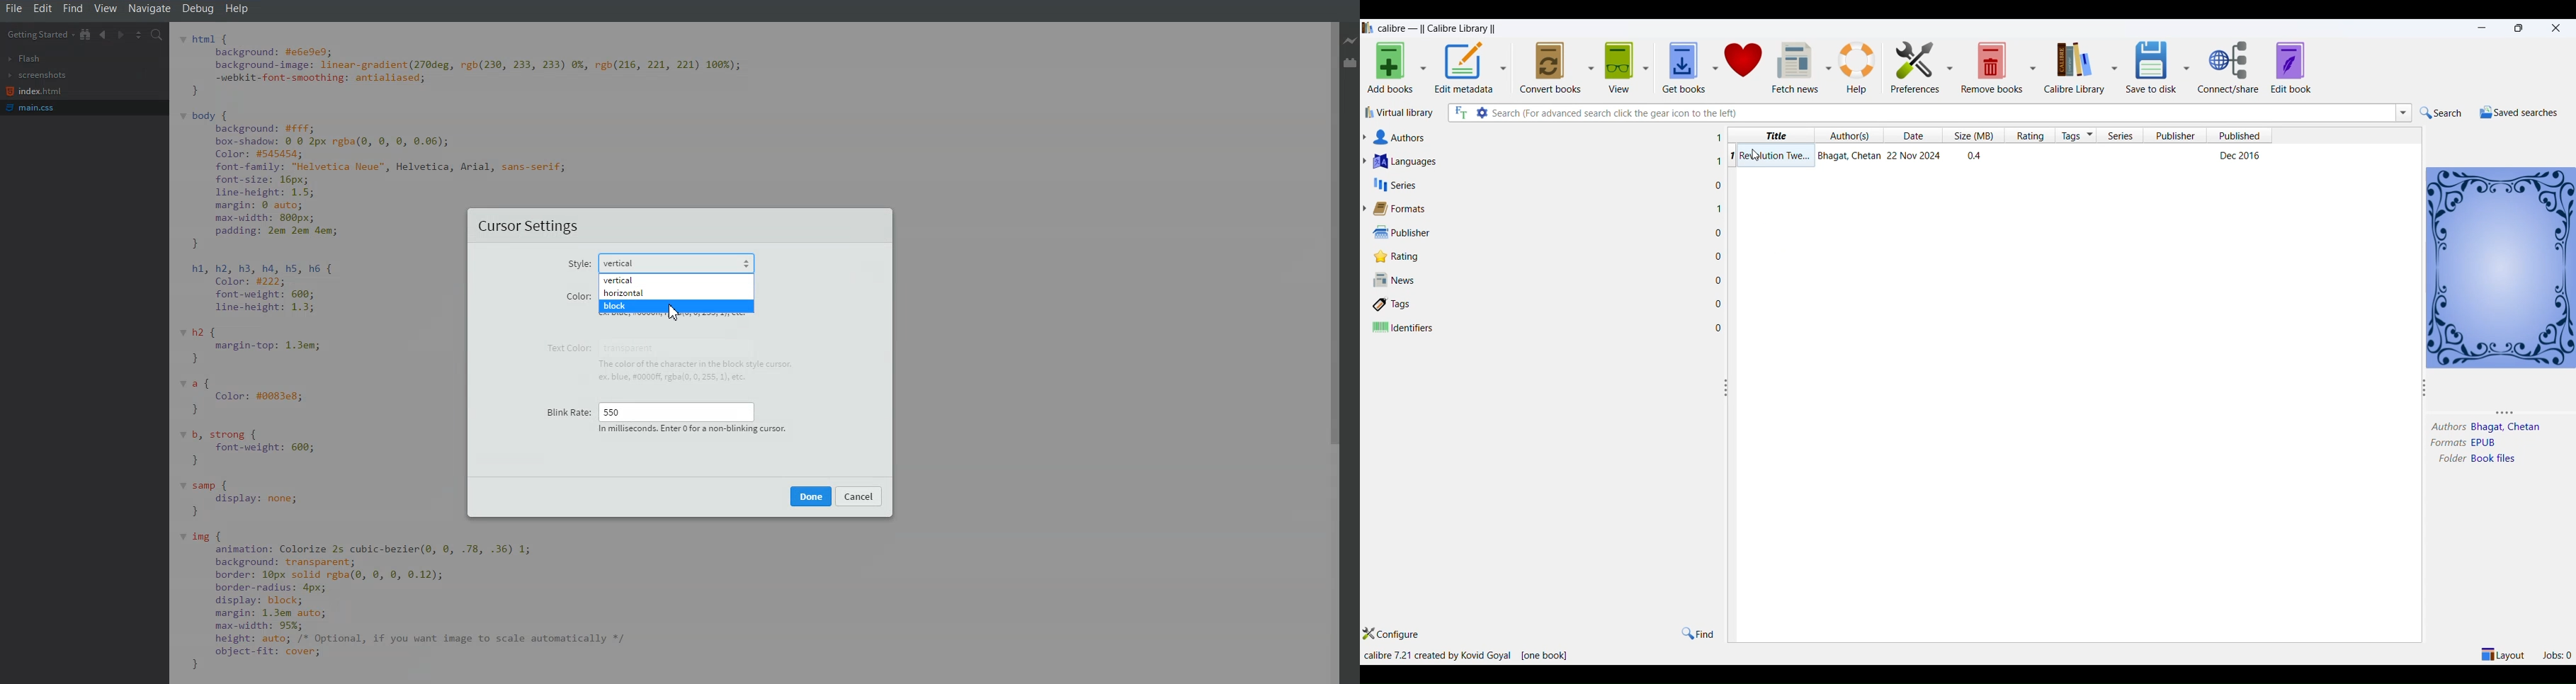  I want to click on Style, so click(578, 266).